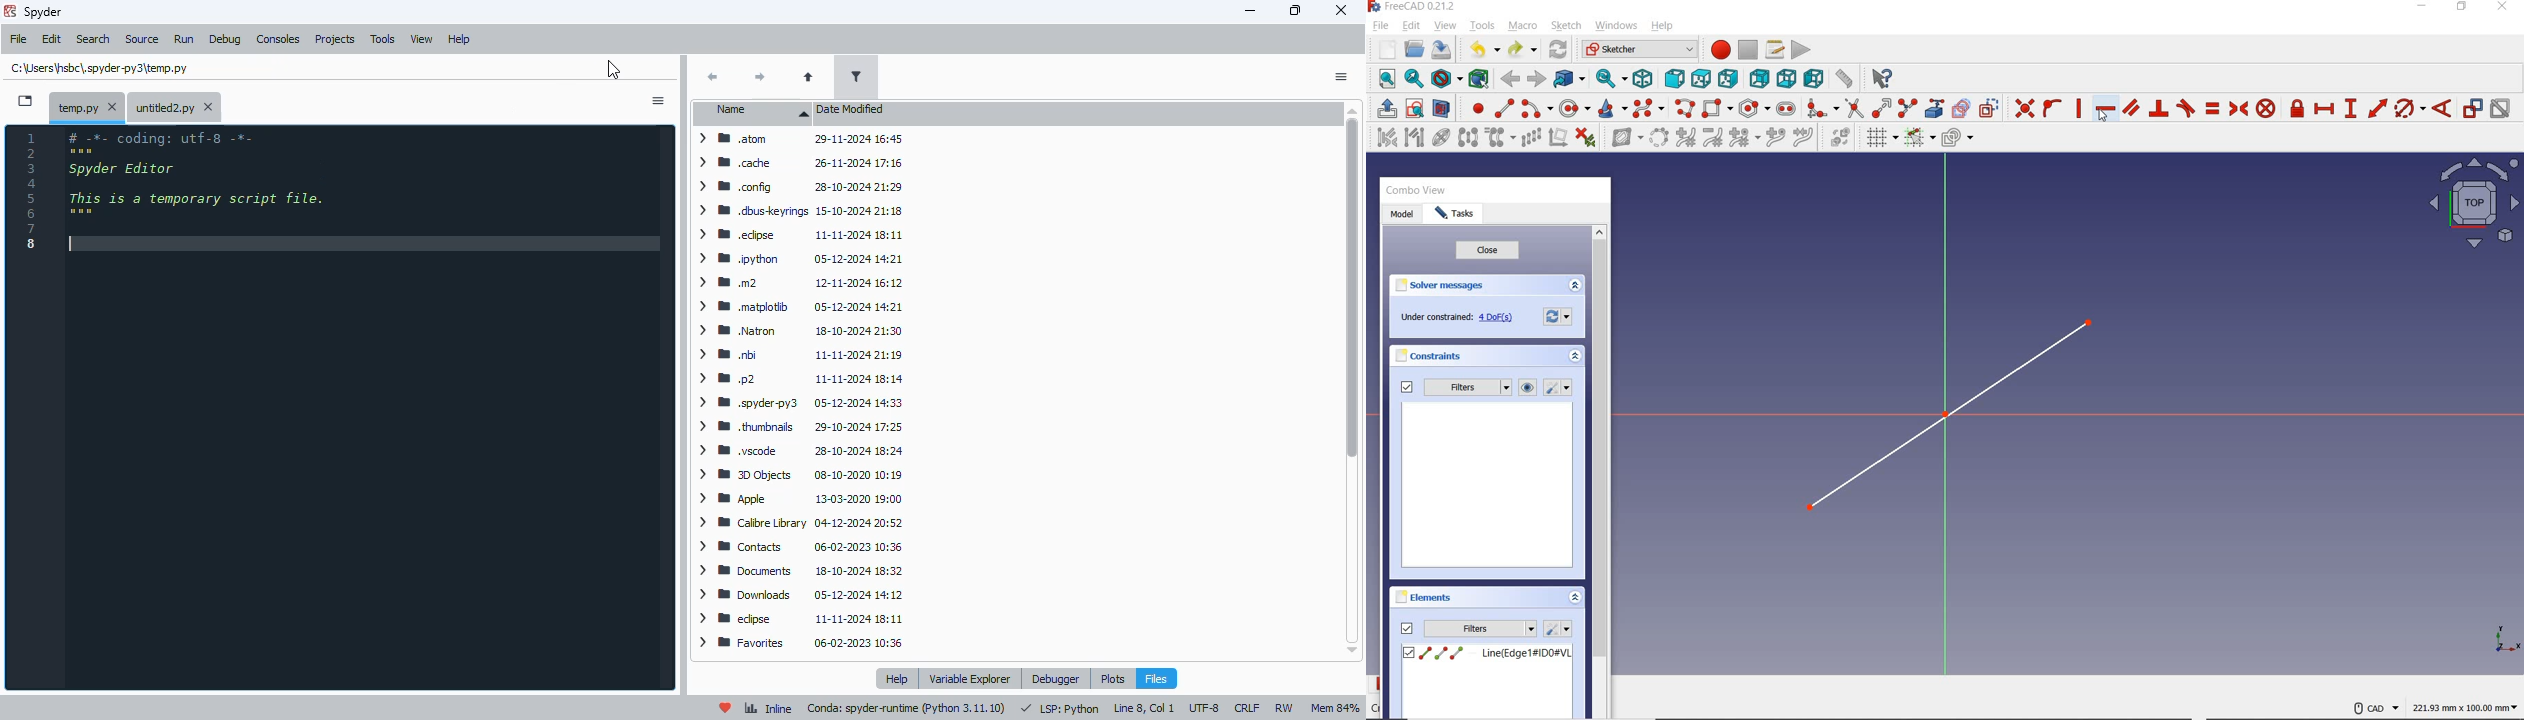 The width and height of the screenshot is (2548, 728). Describe the element at coordinates (800, 284) in the screenshot. I see `> mm 12-11-2024 16:12` at that location.